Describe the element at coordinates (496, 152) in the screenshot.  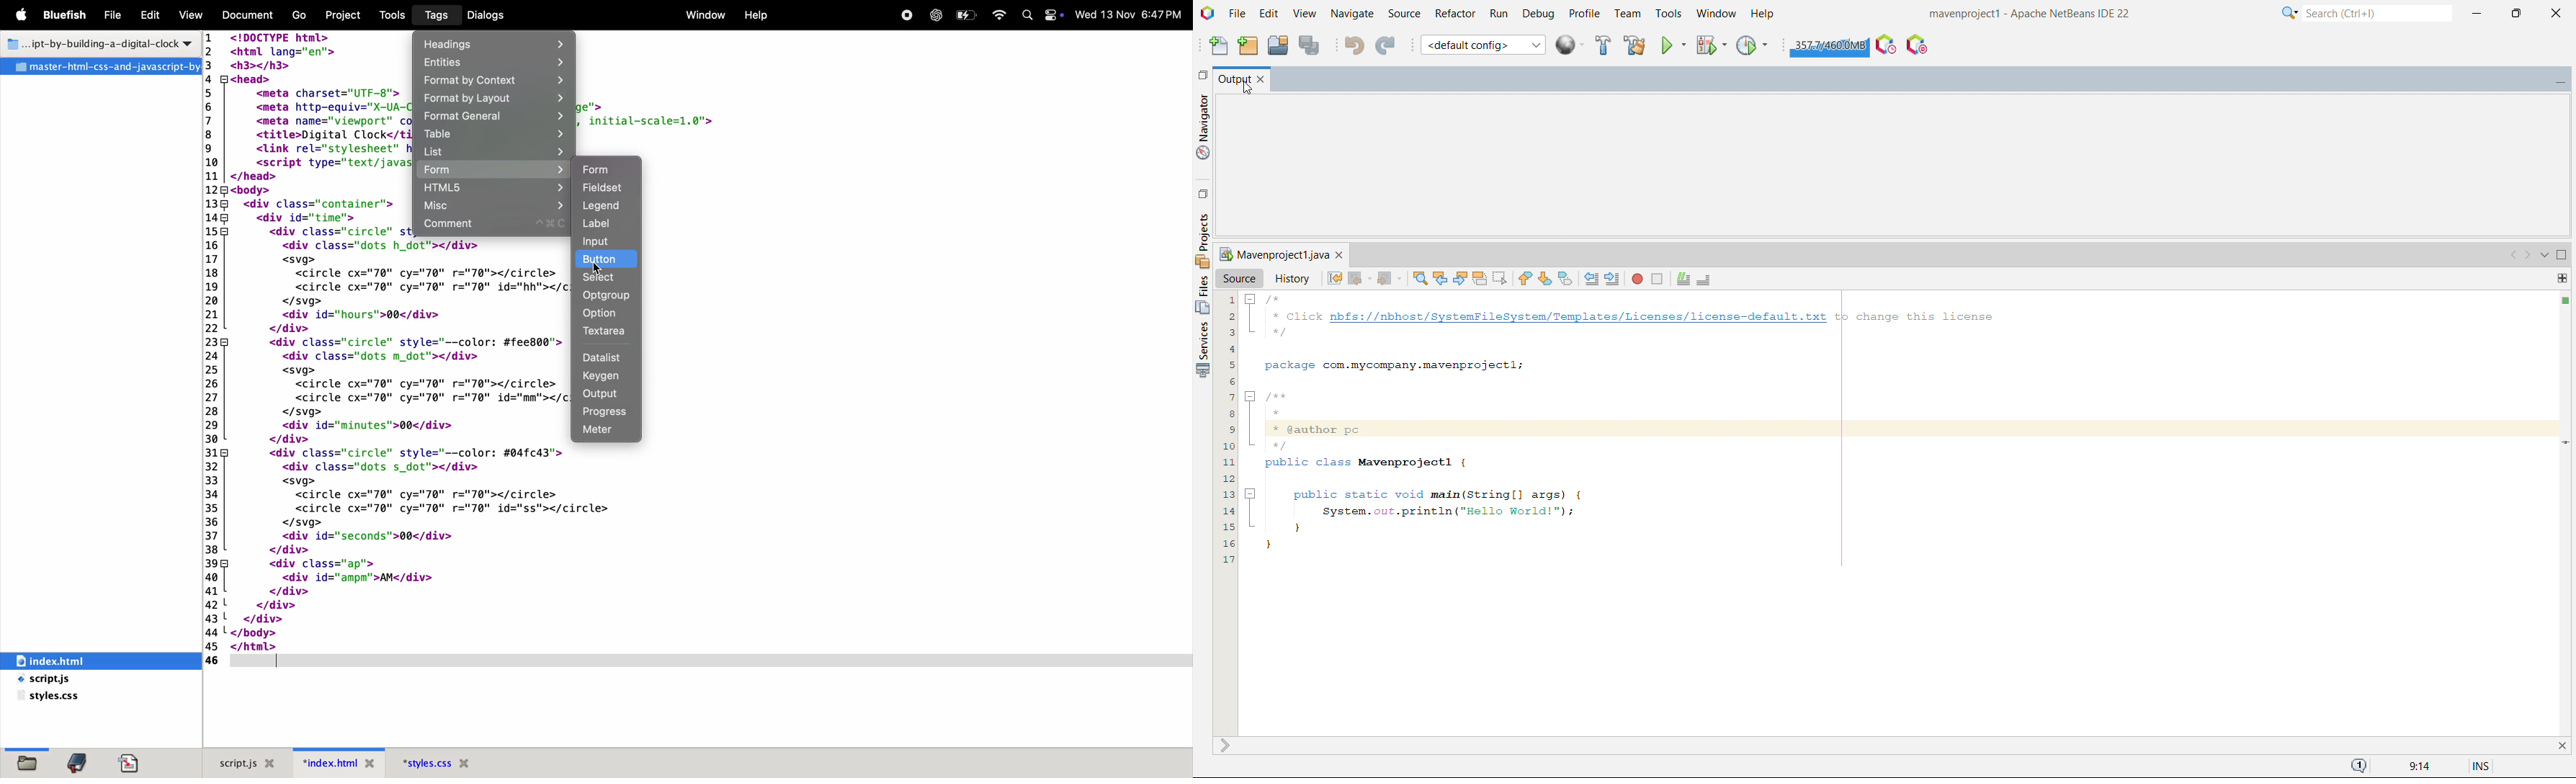
I see `list` at that location.